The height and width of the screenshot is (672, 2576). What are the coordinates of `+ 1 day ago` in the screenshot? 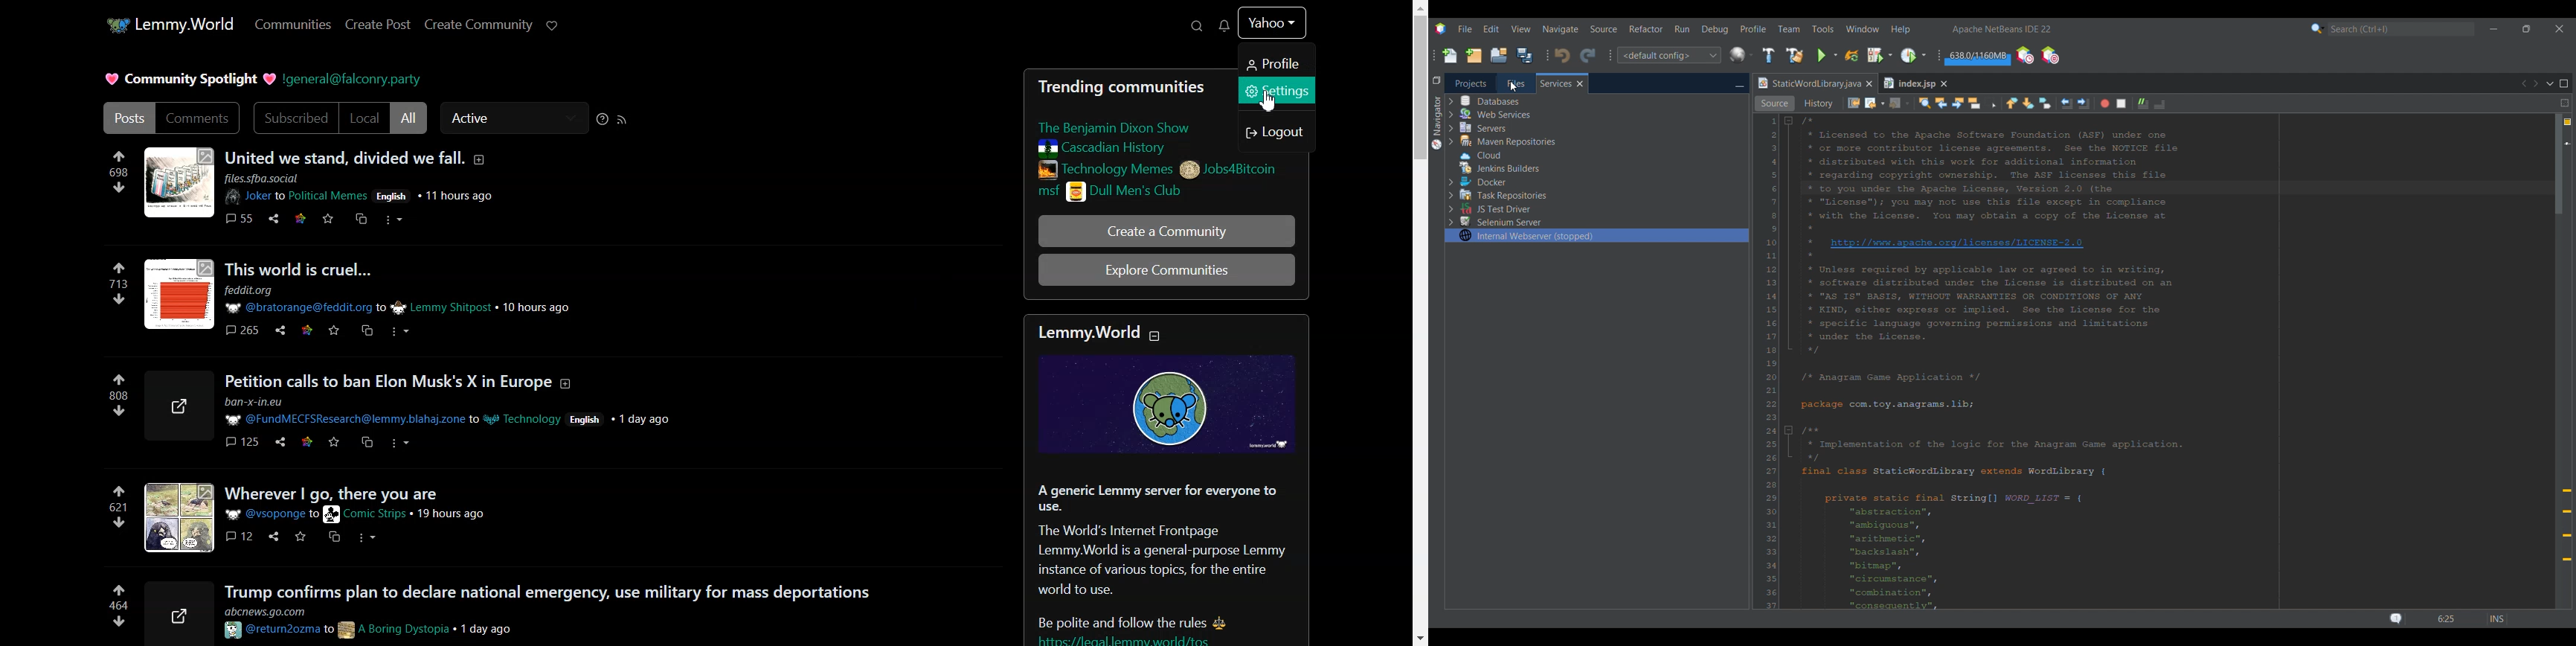 It's located at (644, 420).